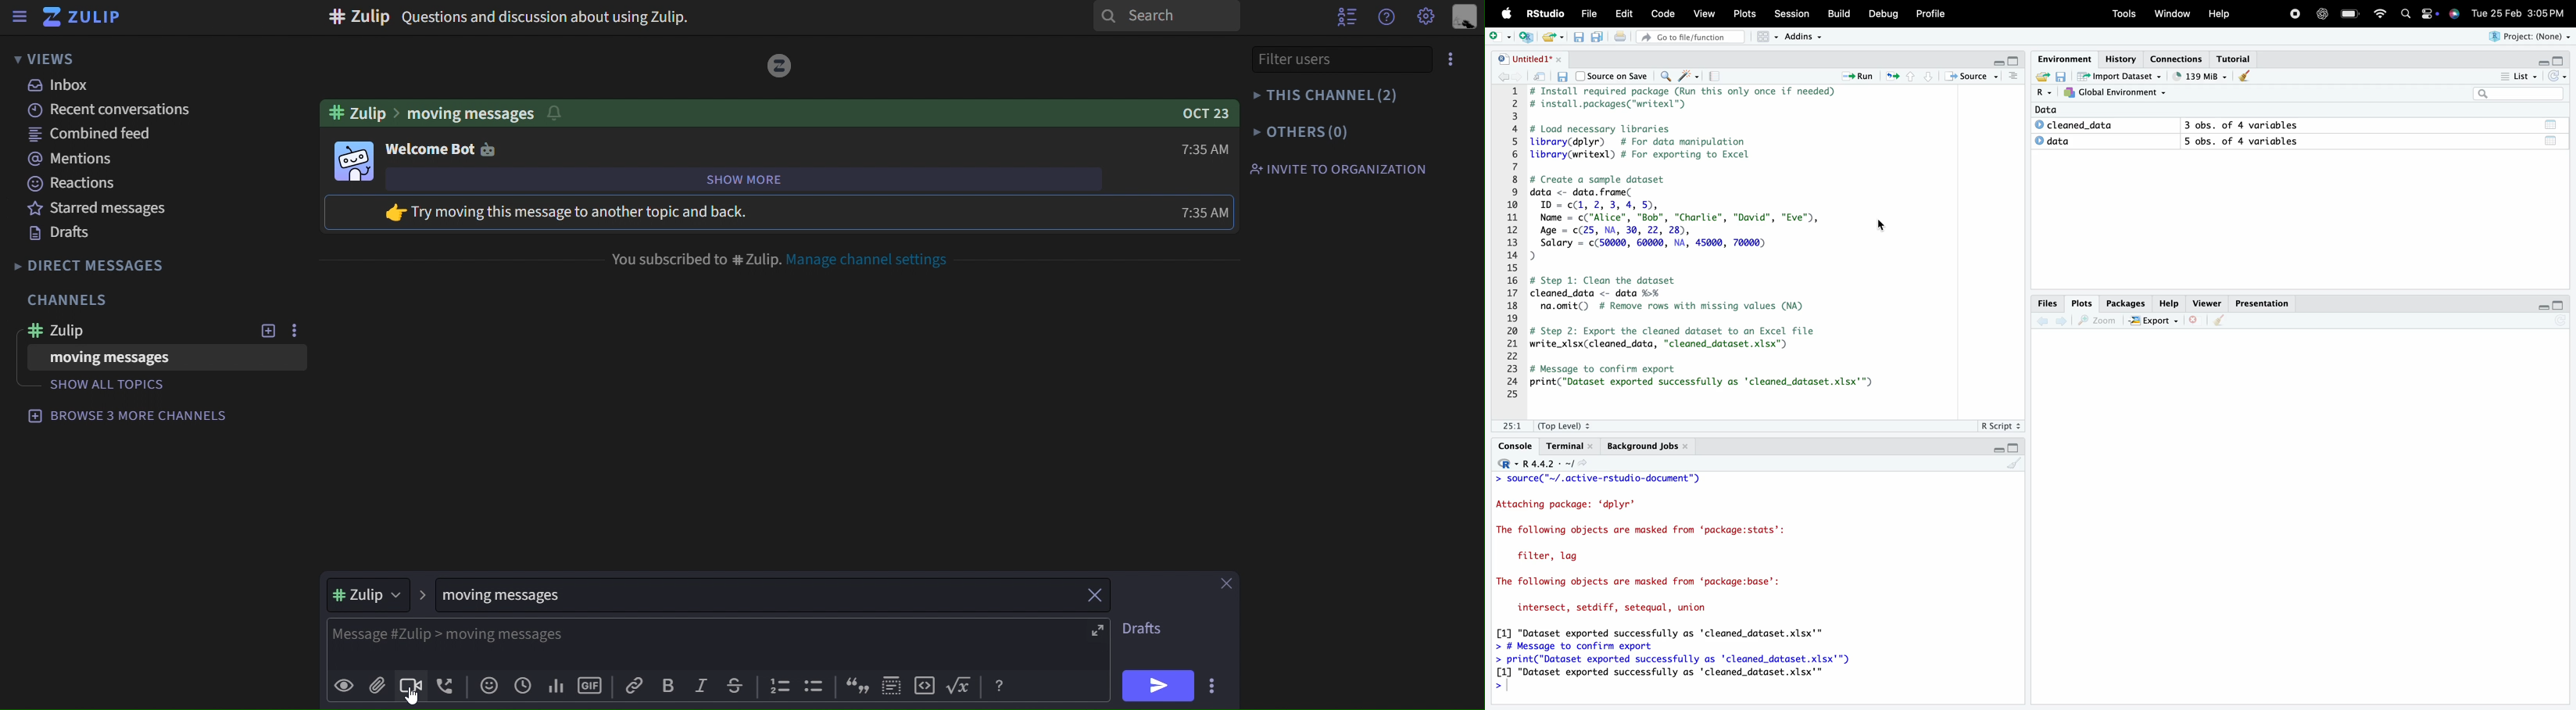 The height and width of the screenshot is (728, 2576). What do you see at coordinates (2017, 62) in the screenshot?
I see `Maximize/Restore` at bounding box center [2017, 62].